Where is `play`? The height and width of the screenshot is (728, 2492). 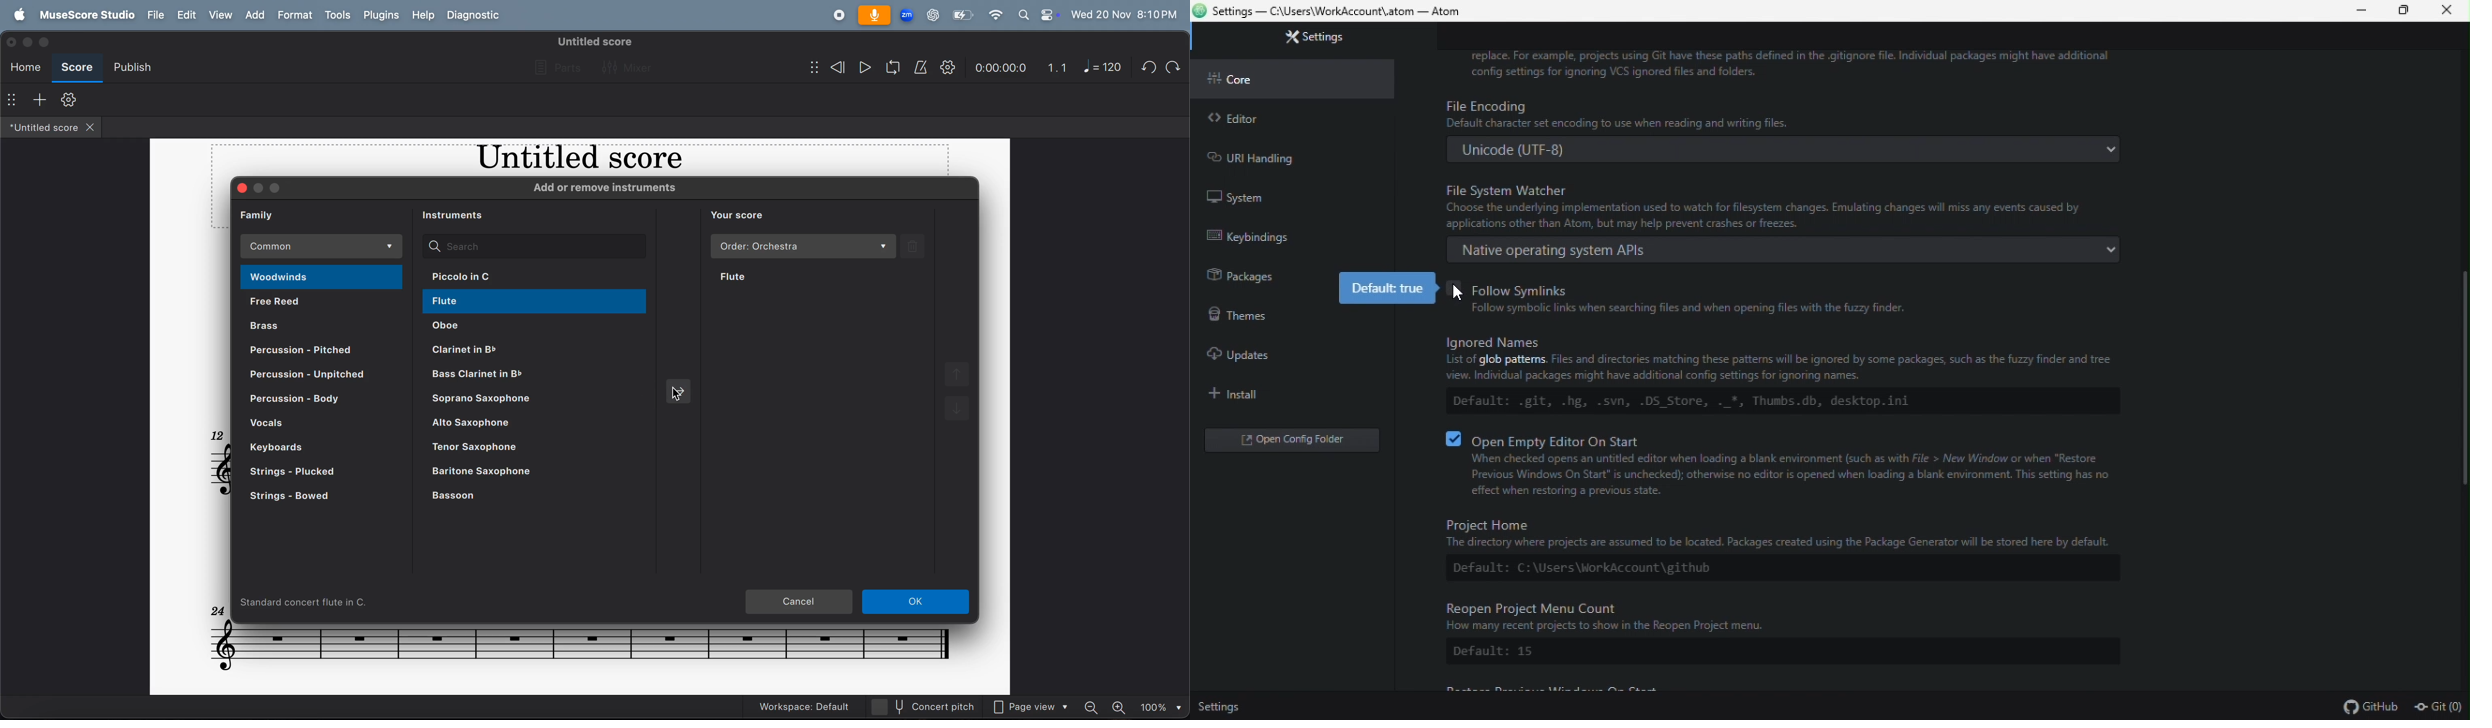 play is located at coordinates (862, 66).